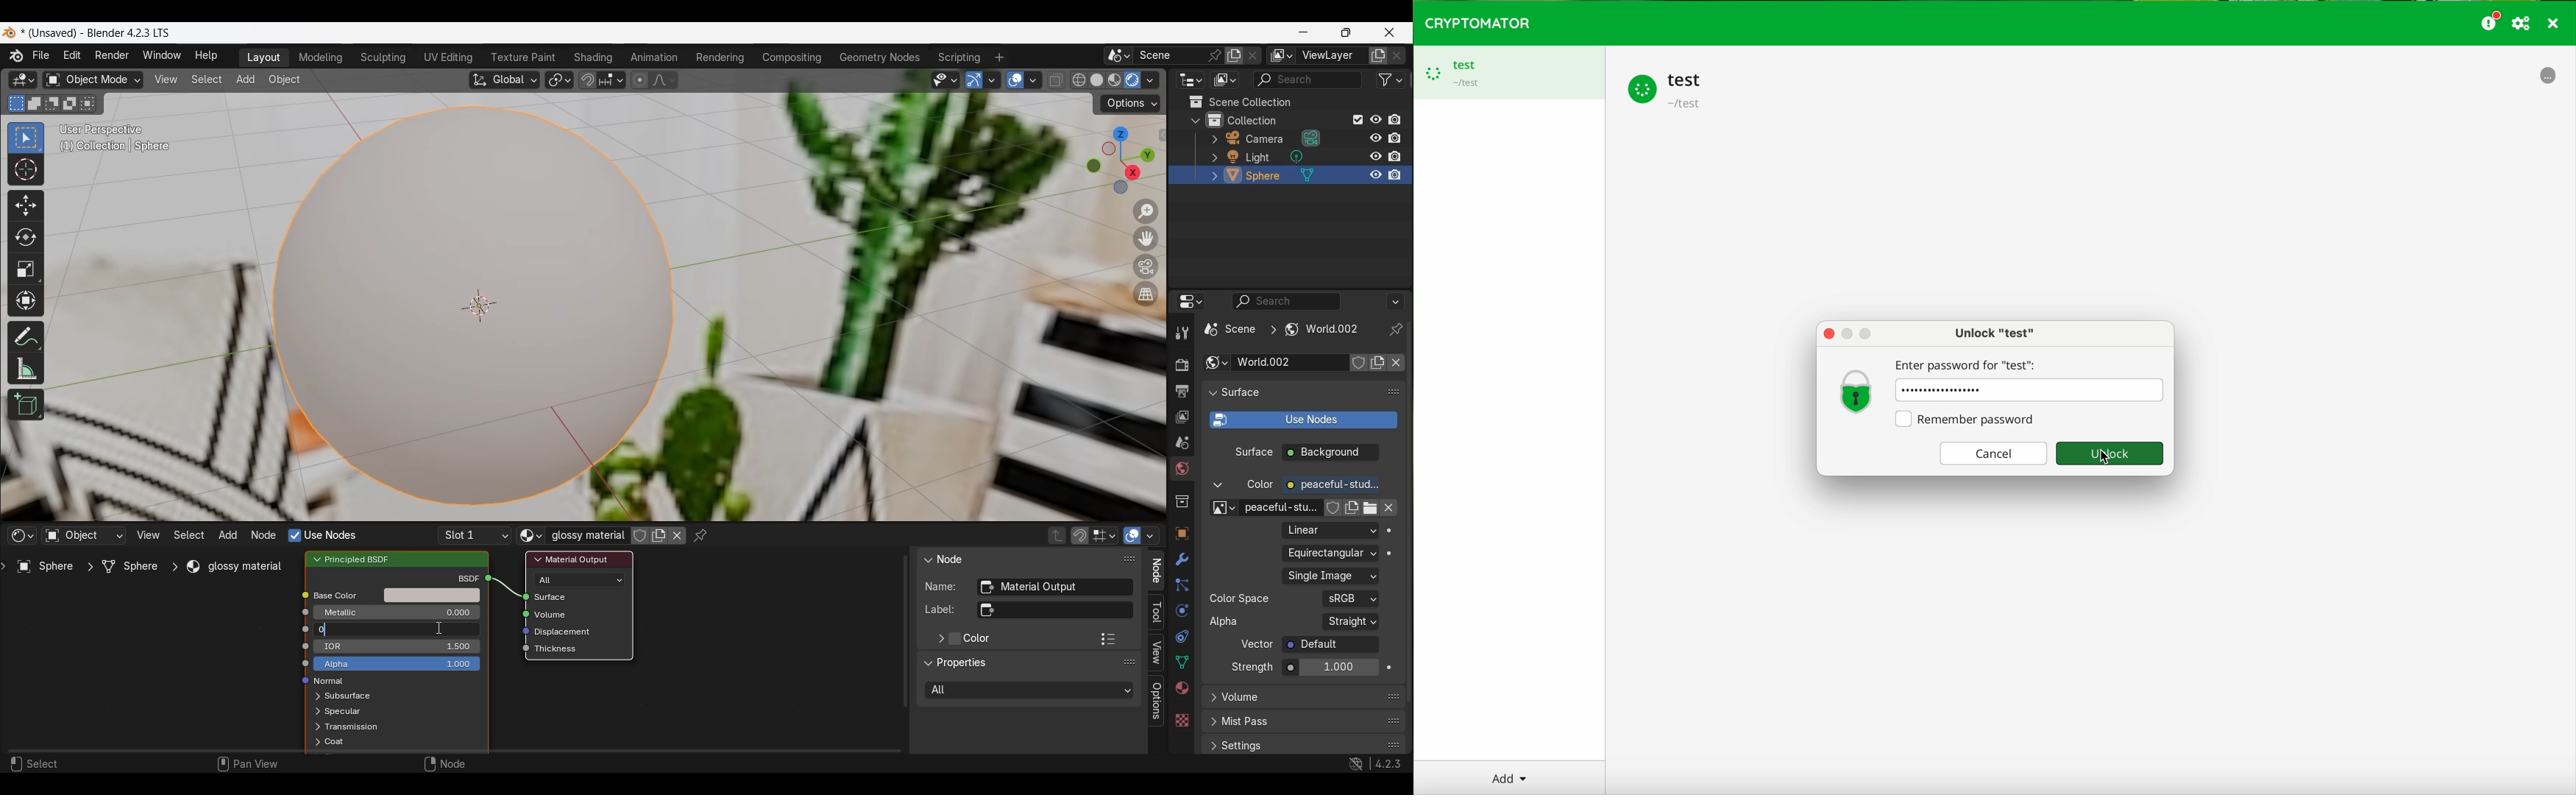 The width and height of the screenshot is (2576, 812). Describe the element at coordinates (593, 58) in the screenshot. I see `Shading workspace` at that location.